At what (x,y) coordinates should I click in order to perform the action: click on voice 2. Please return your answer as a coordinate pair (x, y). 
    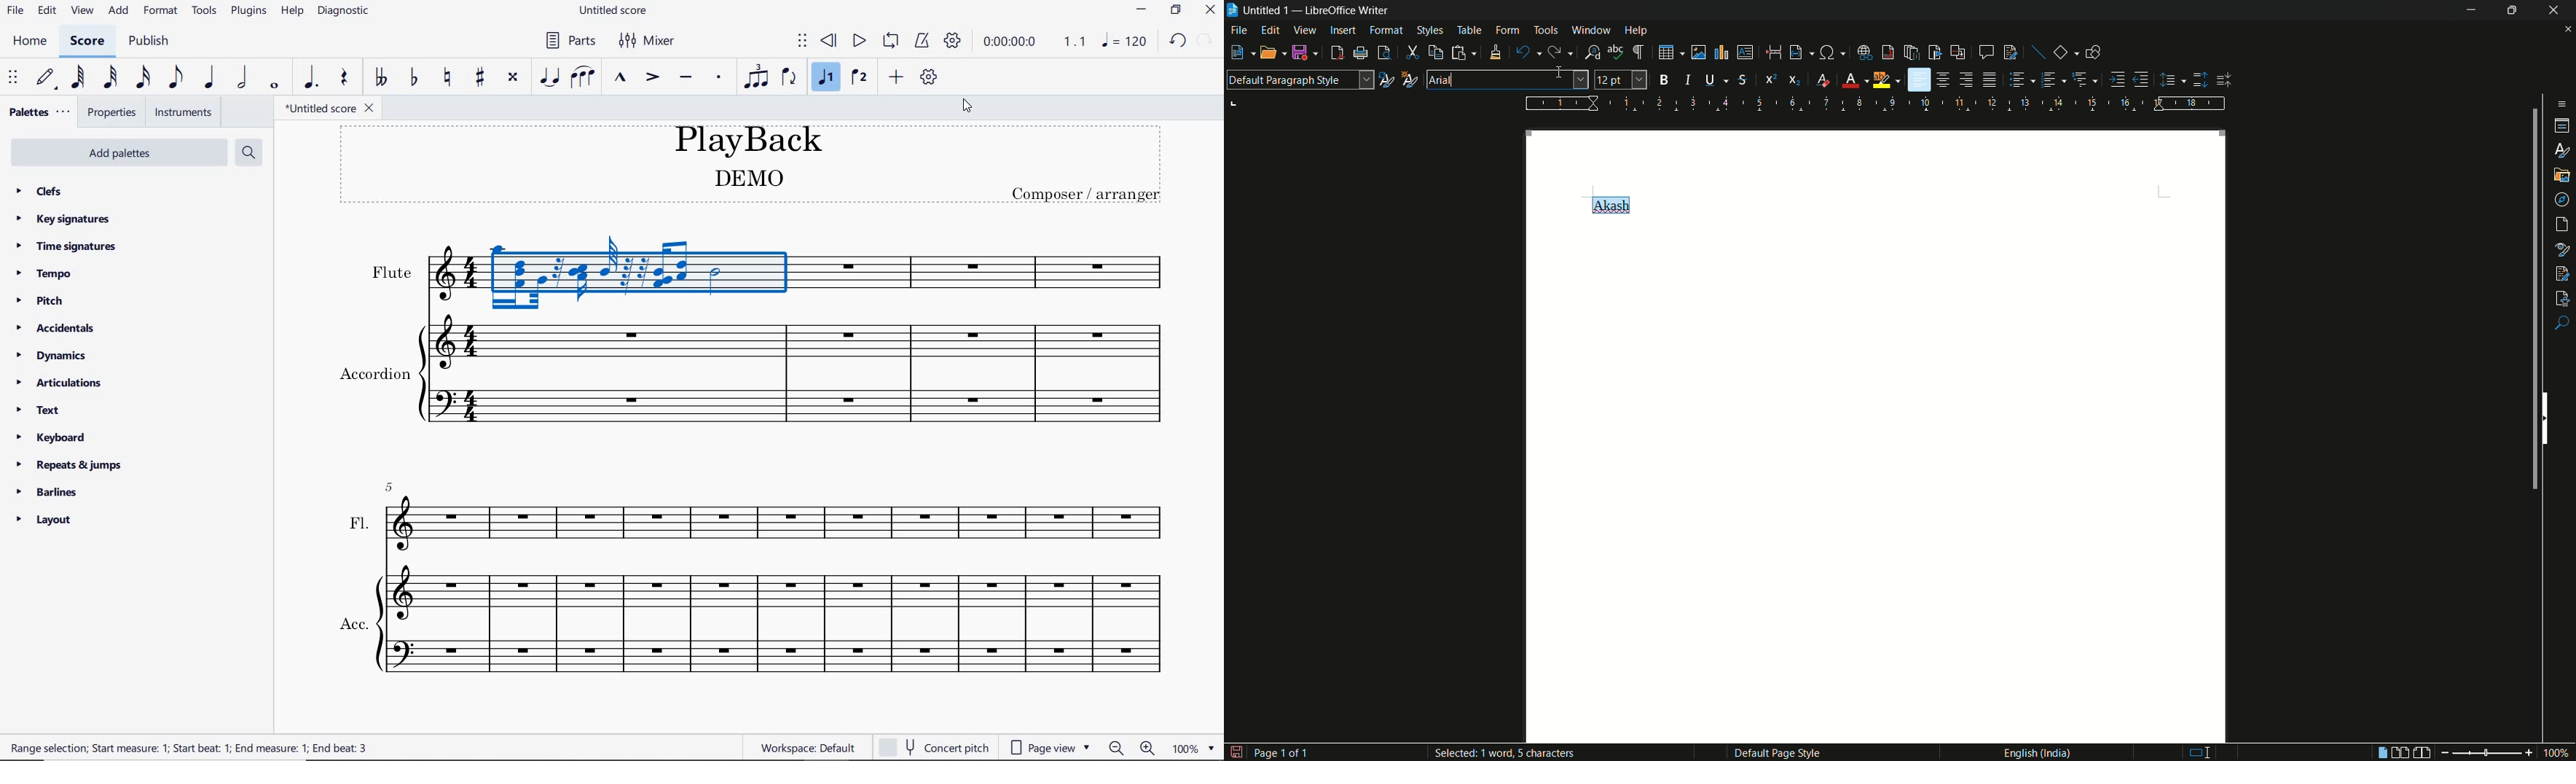
    Looking at the image, I should click on (858, 77).